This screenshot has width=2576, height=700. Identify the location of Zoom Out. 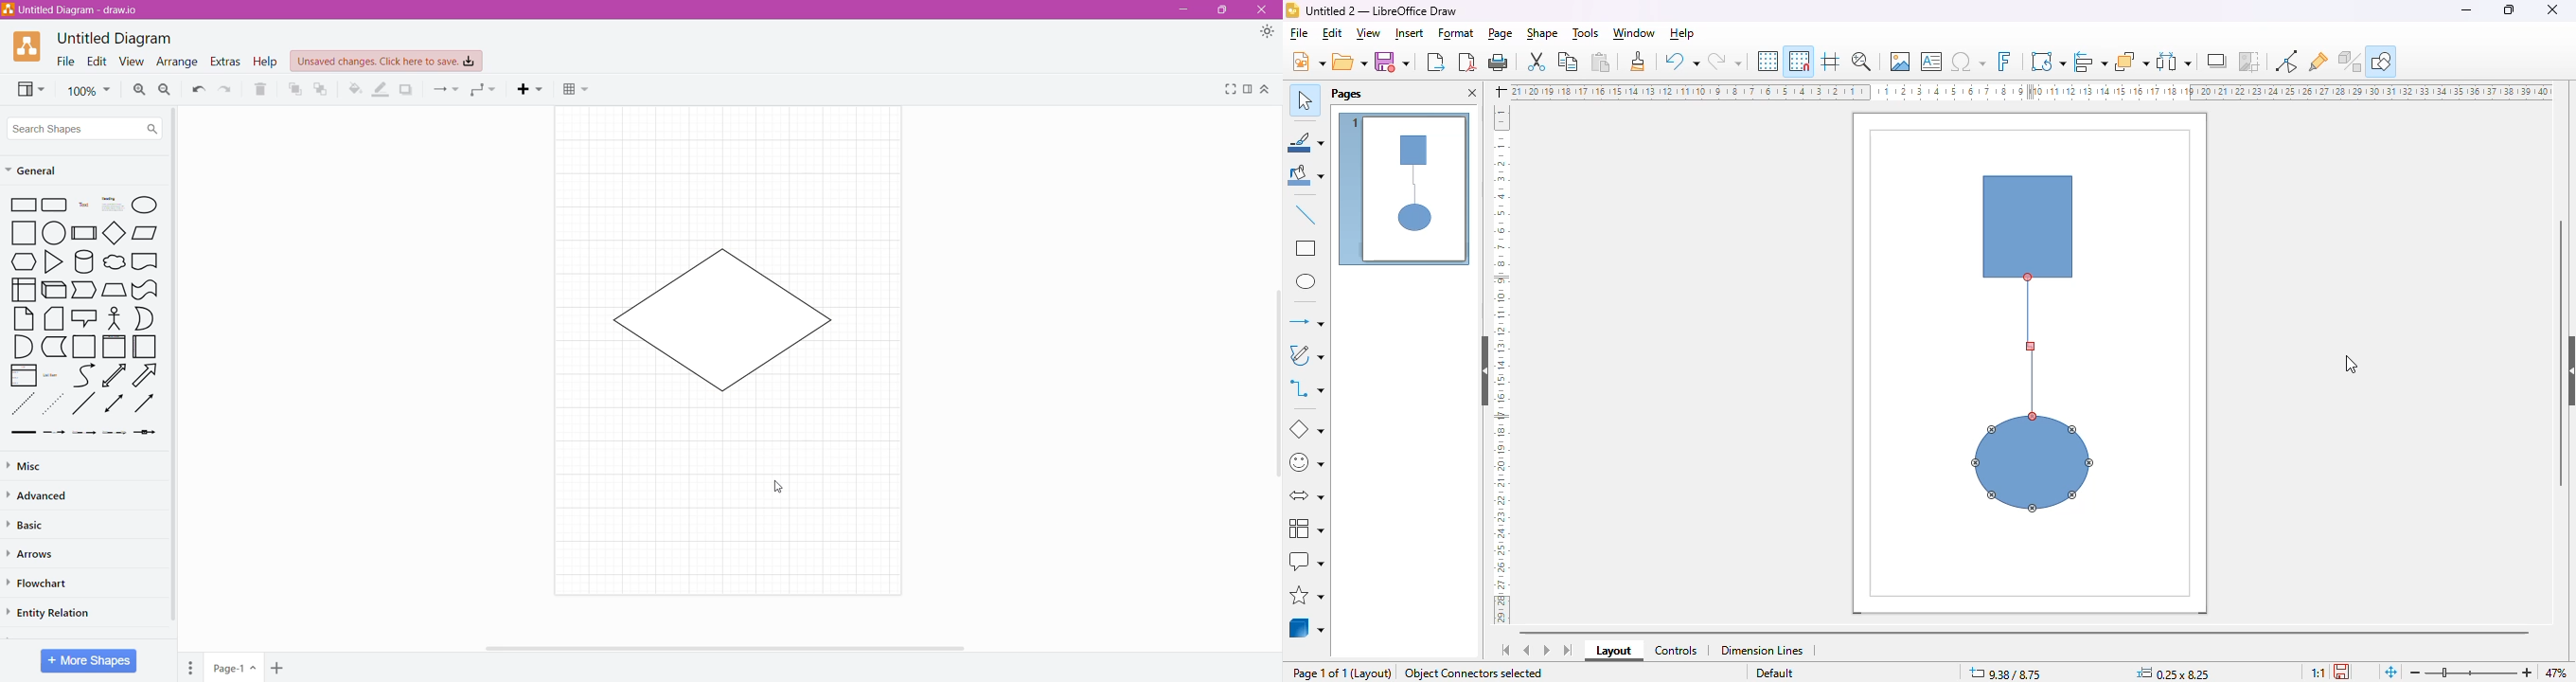
(165, 89).